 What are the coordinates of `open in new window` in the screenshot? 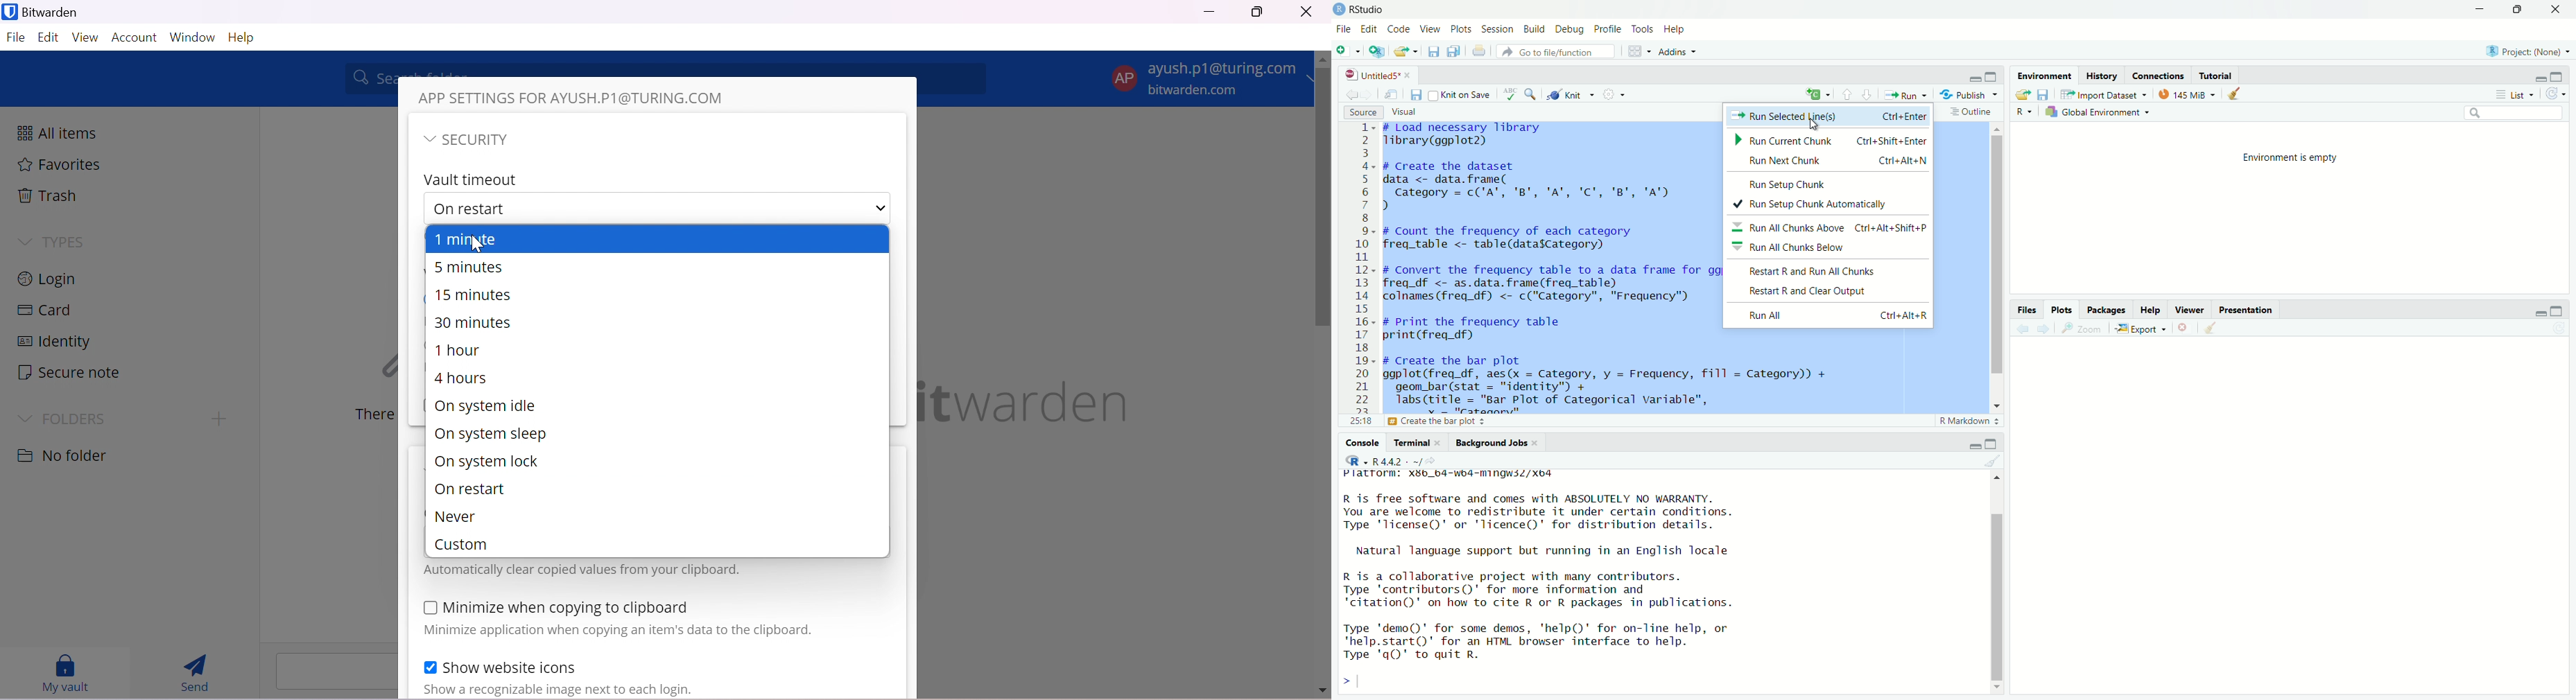 It's located at (1375, 52).